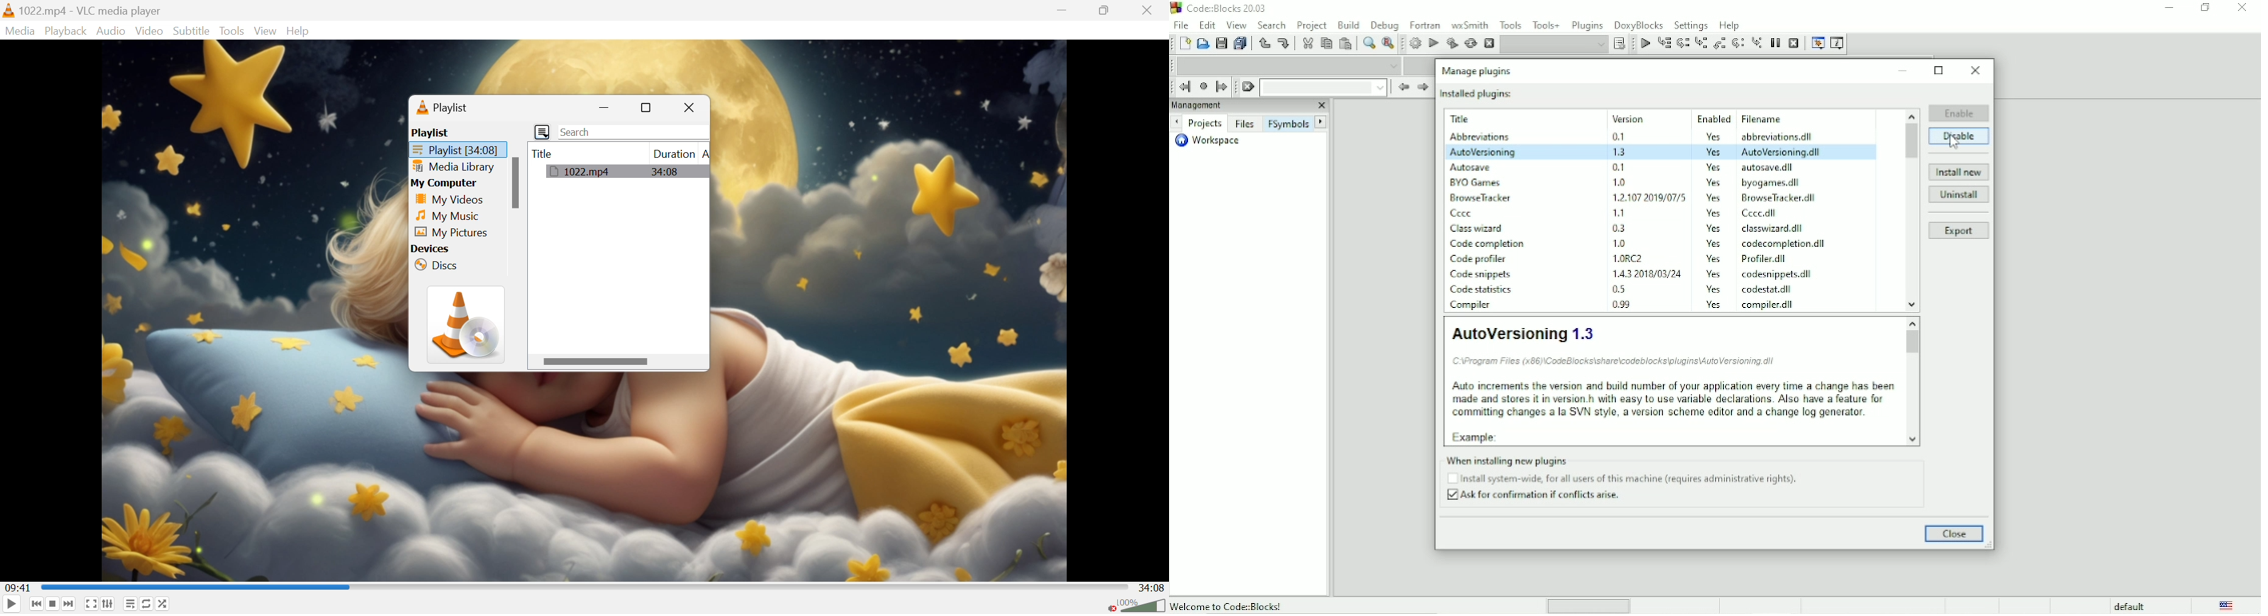 The image size is (2268, 616). I want to click on Replace, so click(1388, 44).